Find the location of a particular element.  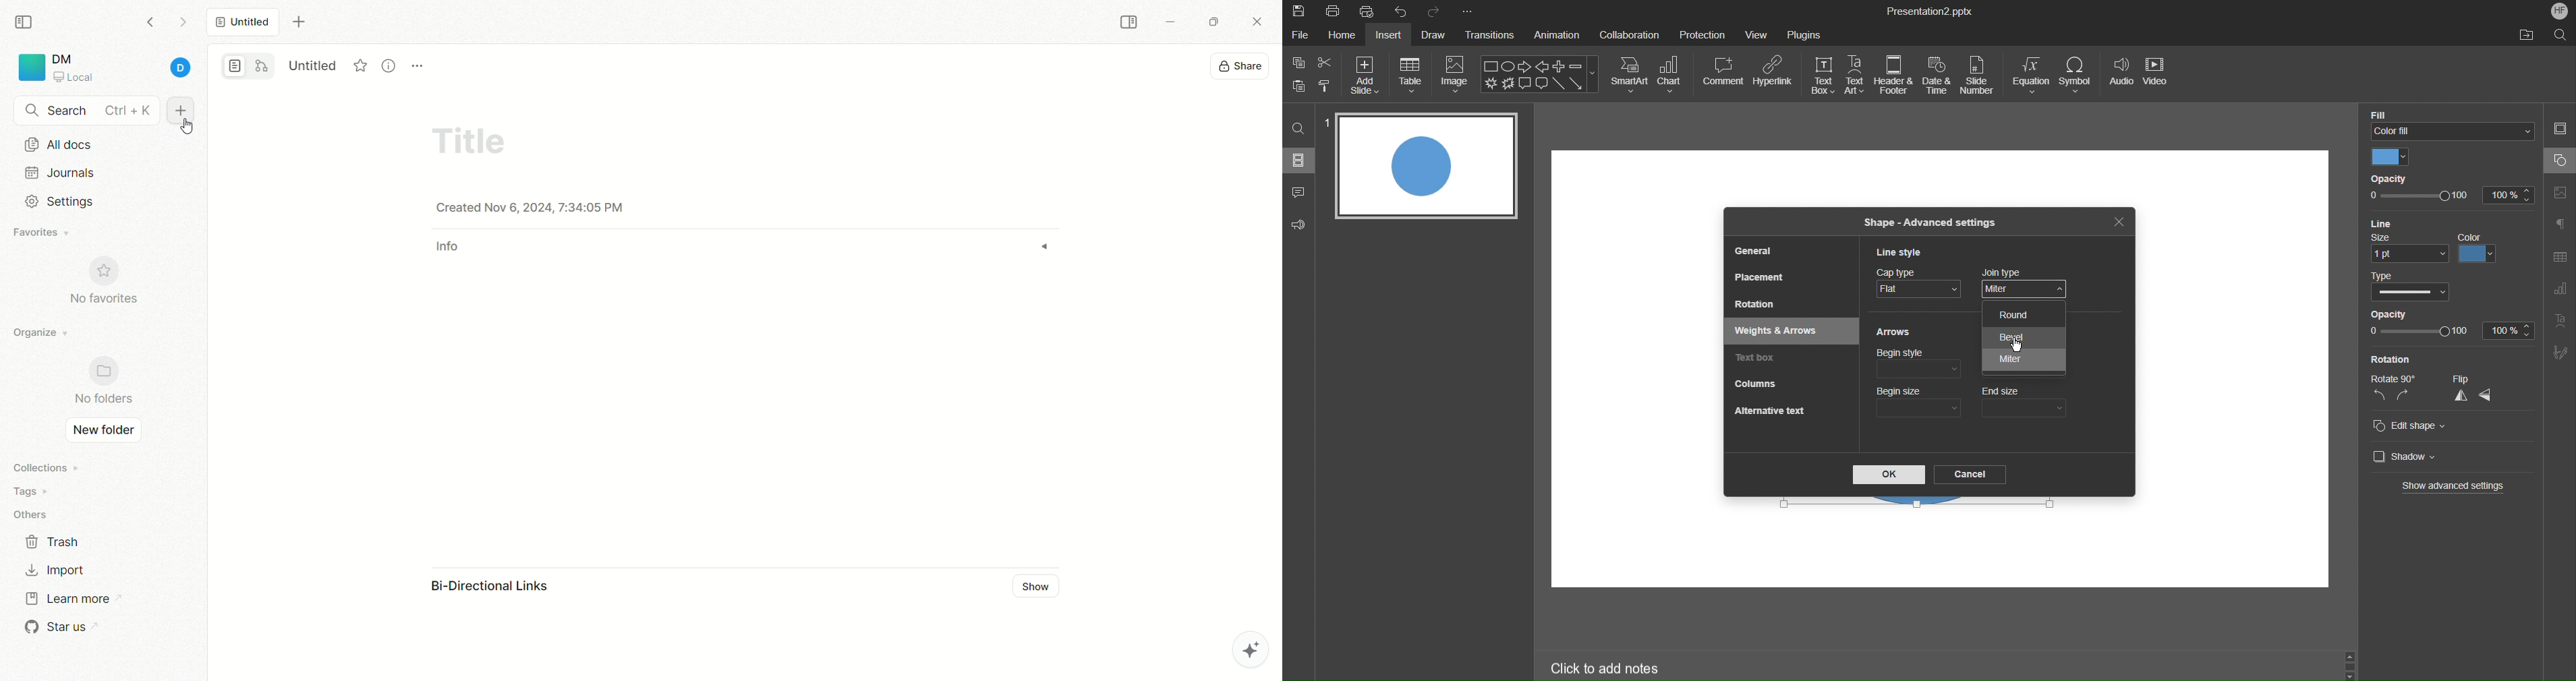

Sildes is located at coordinates (1300, 160).